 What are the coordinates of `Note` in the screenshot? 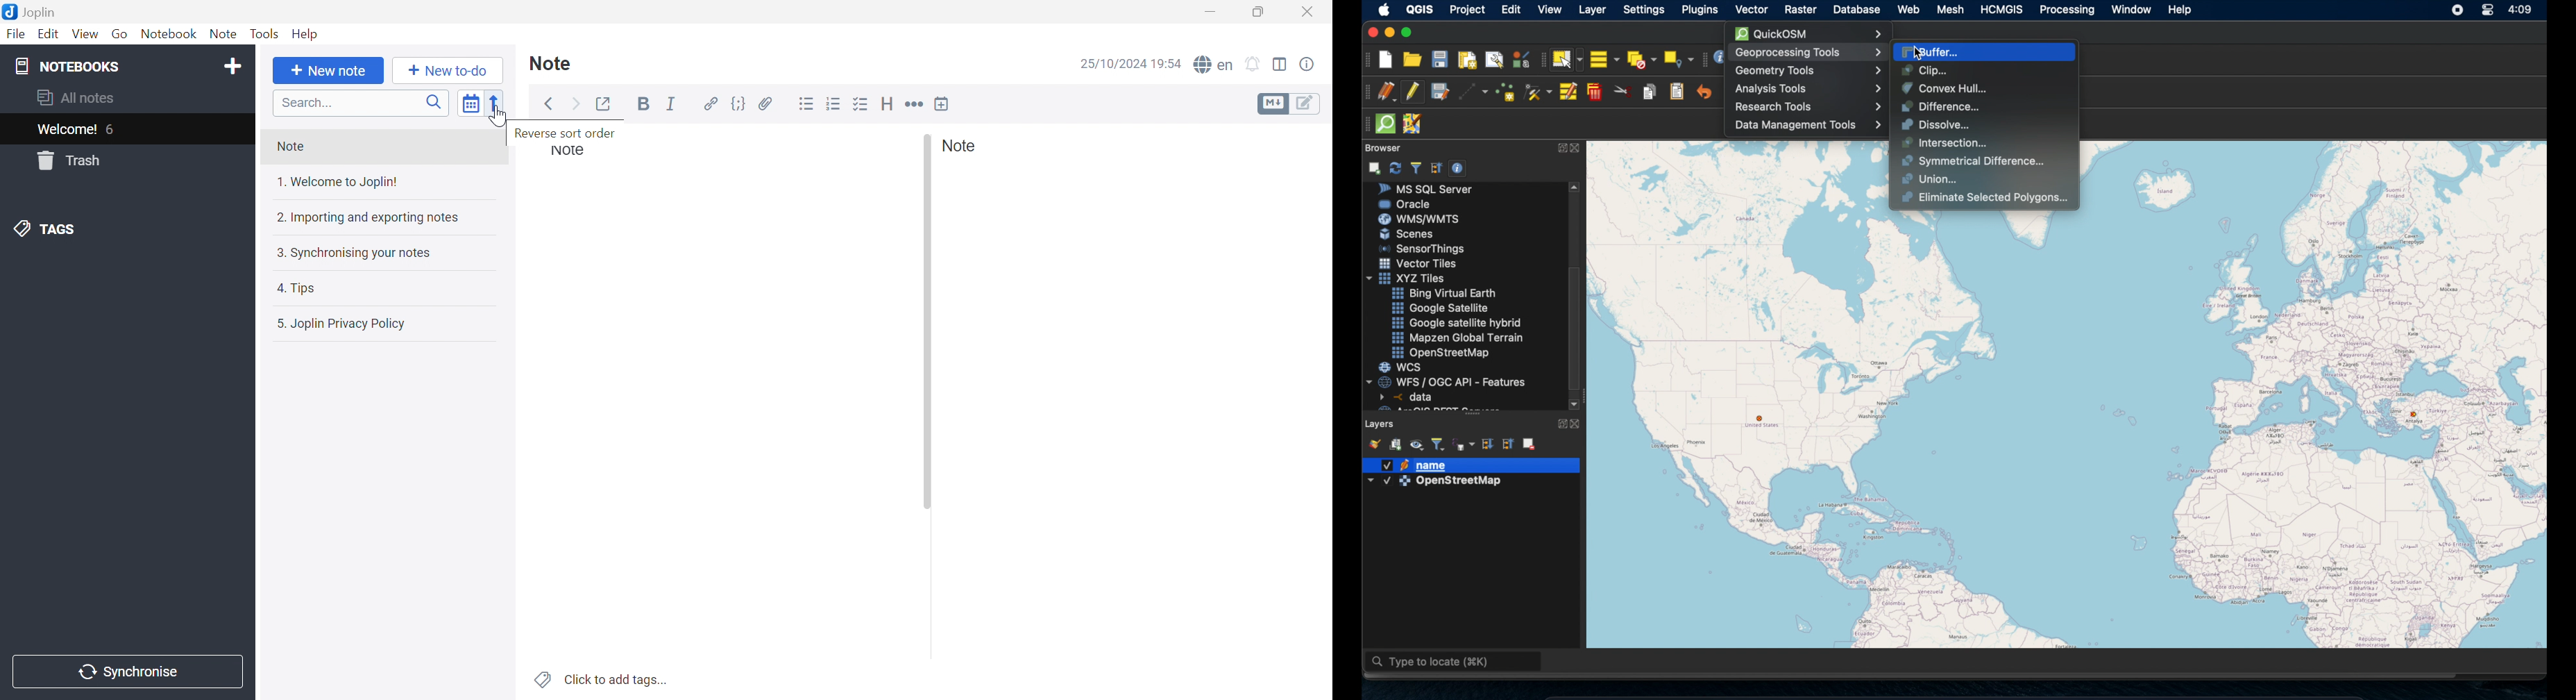 It's located at (551, 62).